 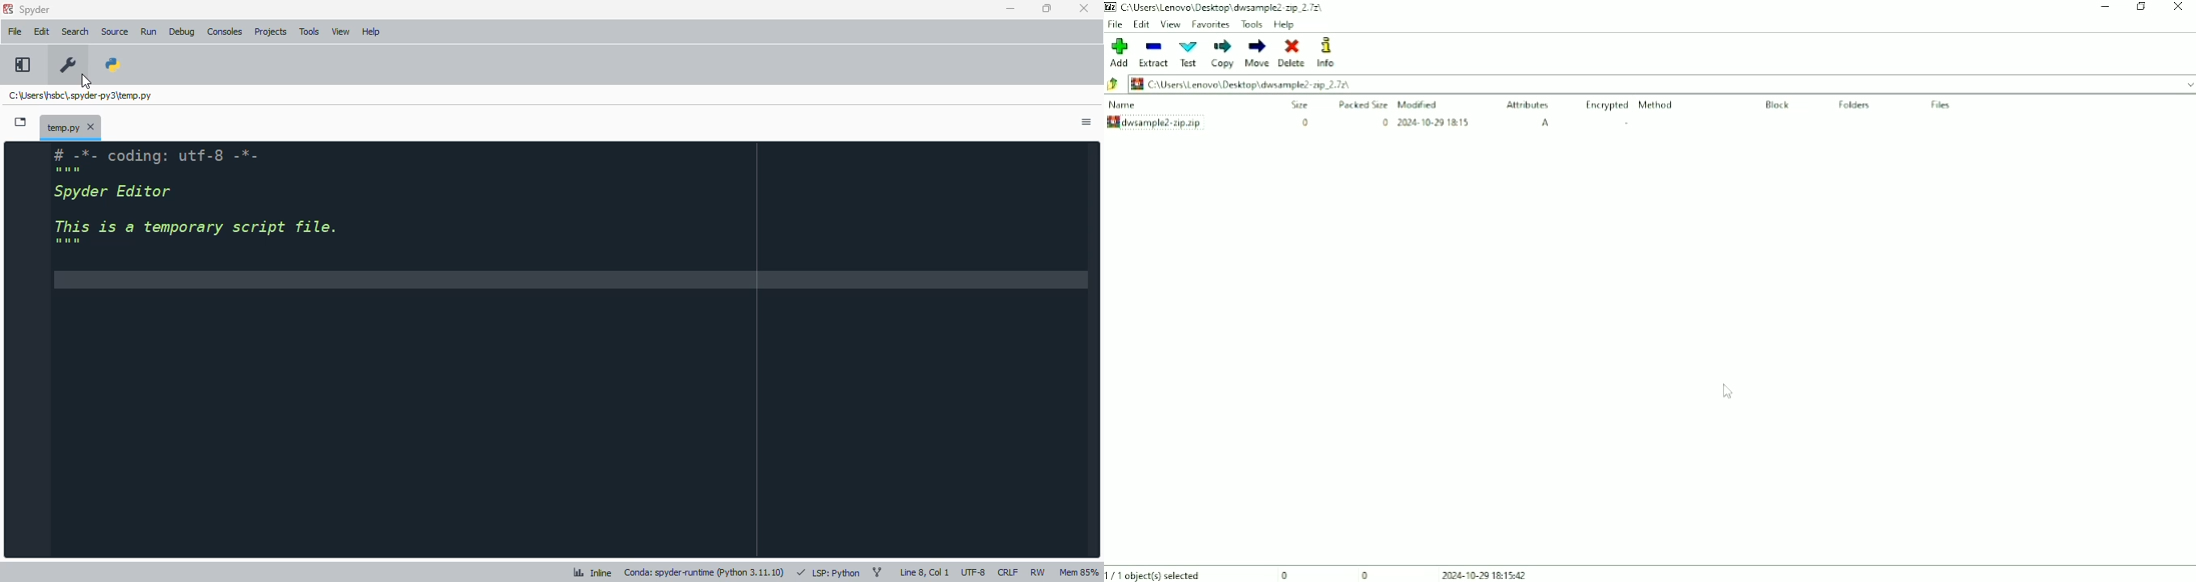 I want to click on Encrypted Method, so click(x=1630, y=106).